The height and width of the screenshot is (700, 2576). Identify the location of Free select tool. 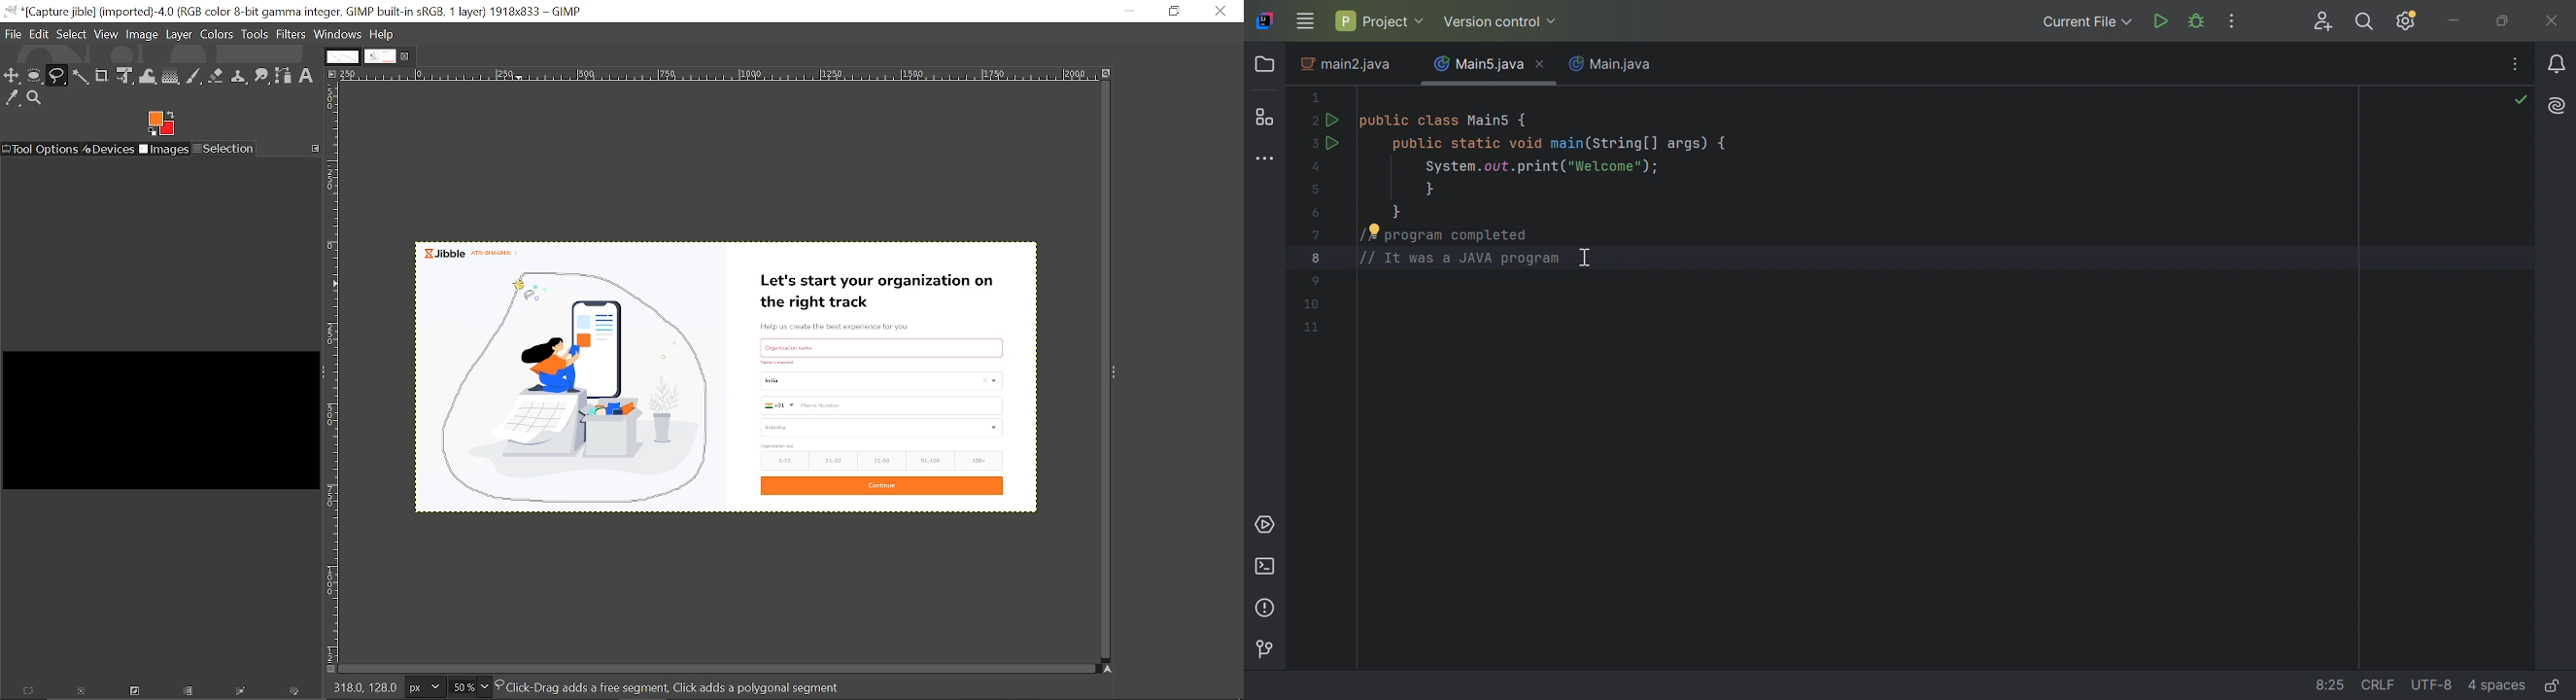
(57, 76).